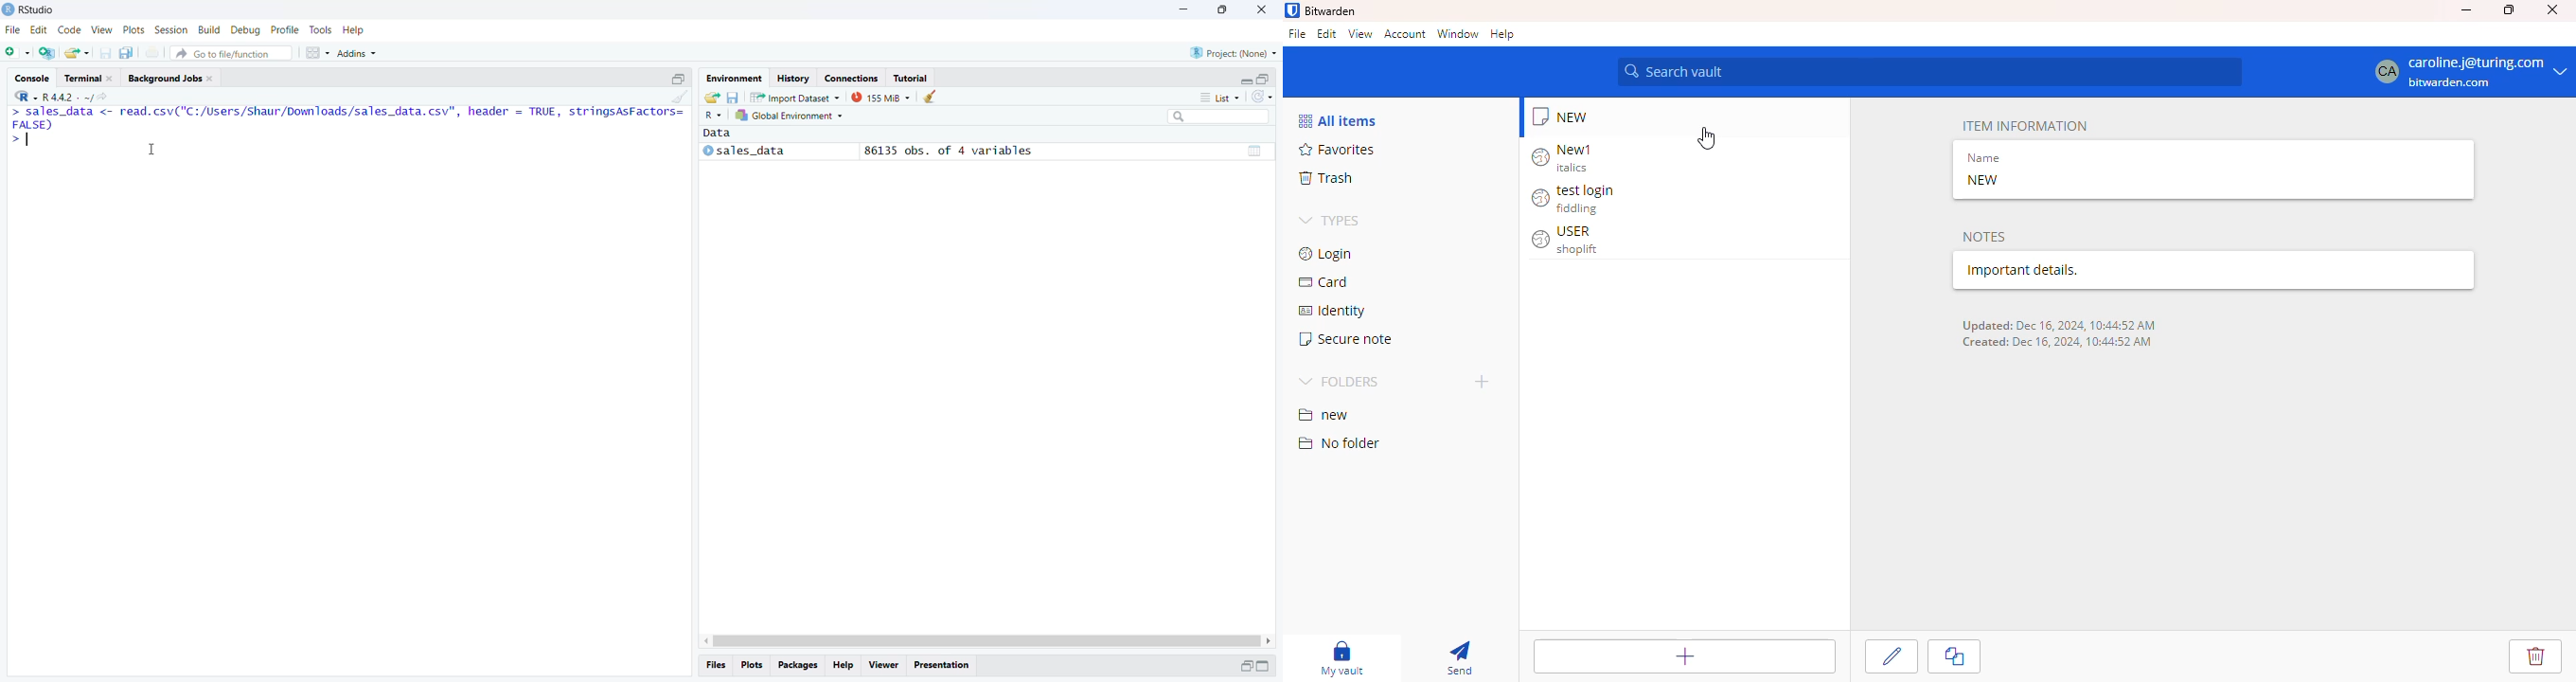  I want to click on Input cursor, so click(32, 140).